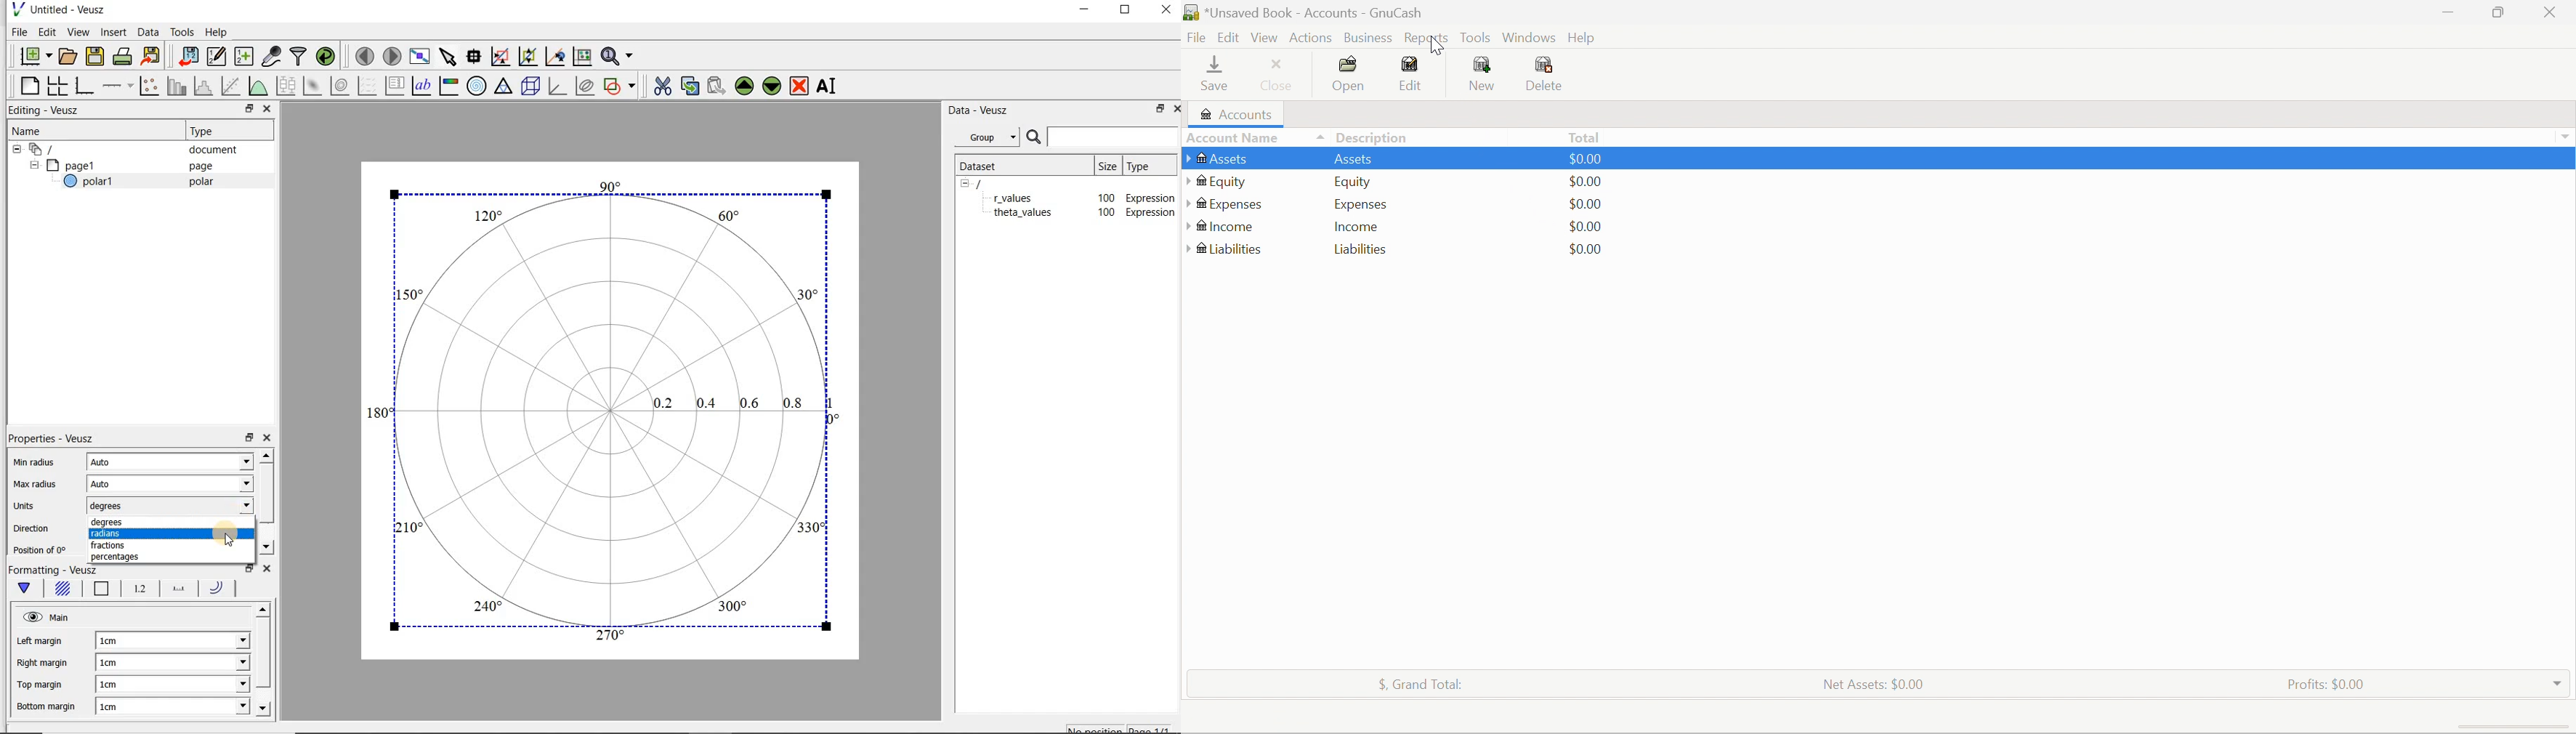 The width and height of the screenshot is (2576, 756). I want to click on Down arrow, so click(2566, 138).